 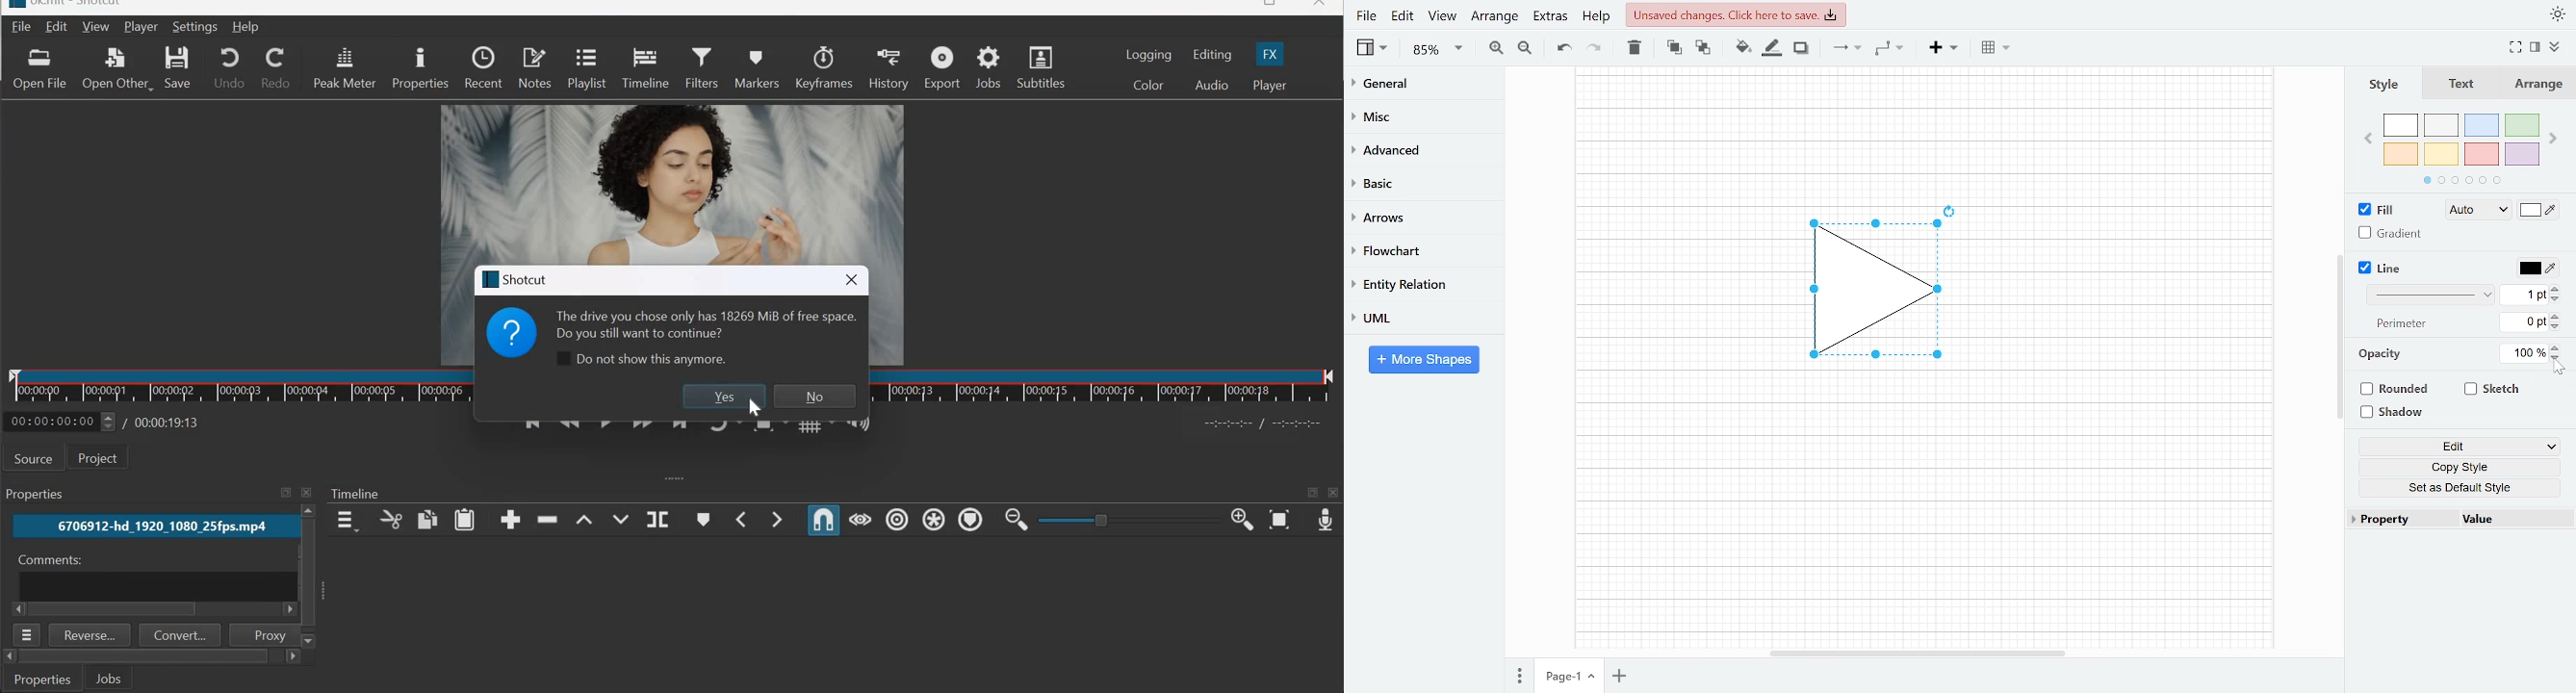 What do you see at coordinates (96, 26) in the screenshot?
I see `View` at bounding box center [96, 26].